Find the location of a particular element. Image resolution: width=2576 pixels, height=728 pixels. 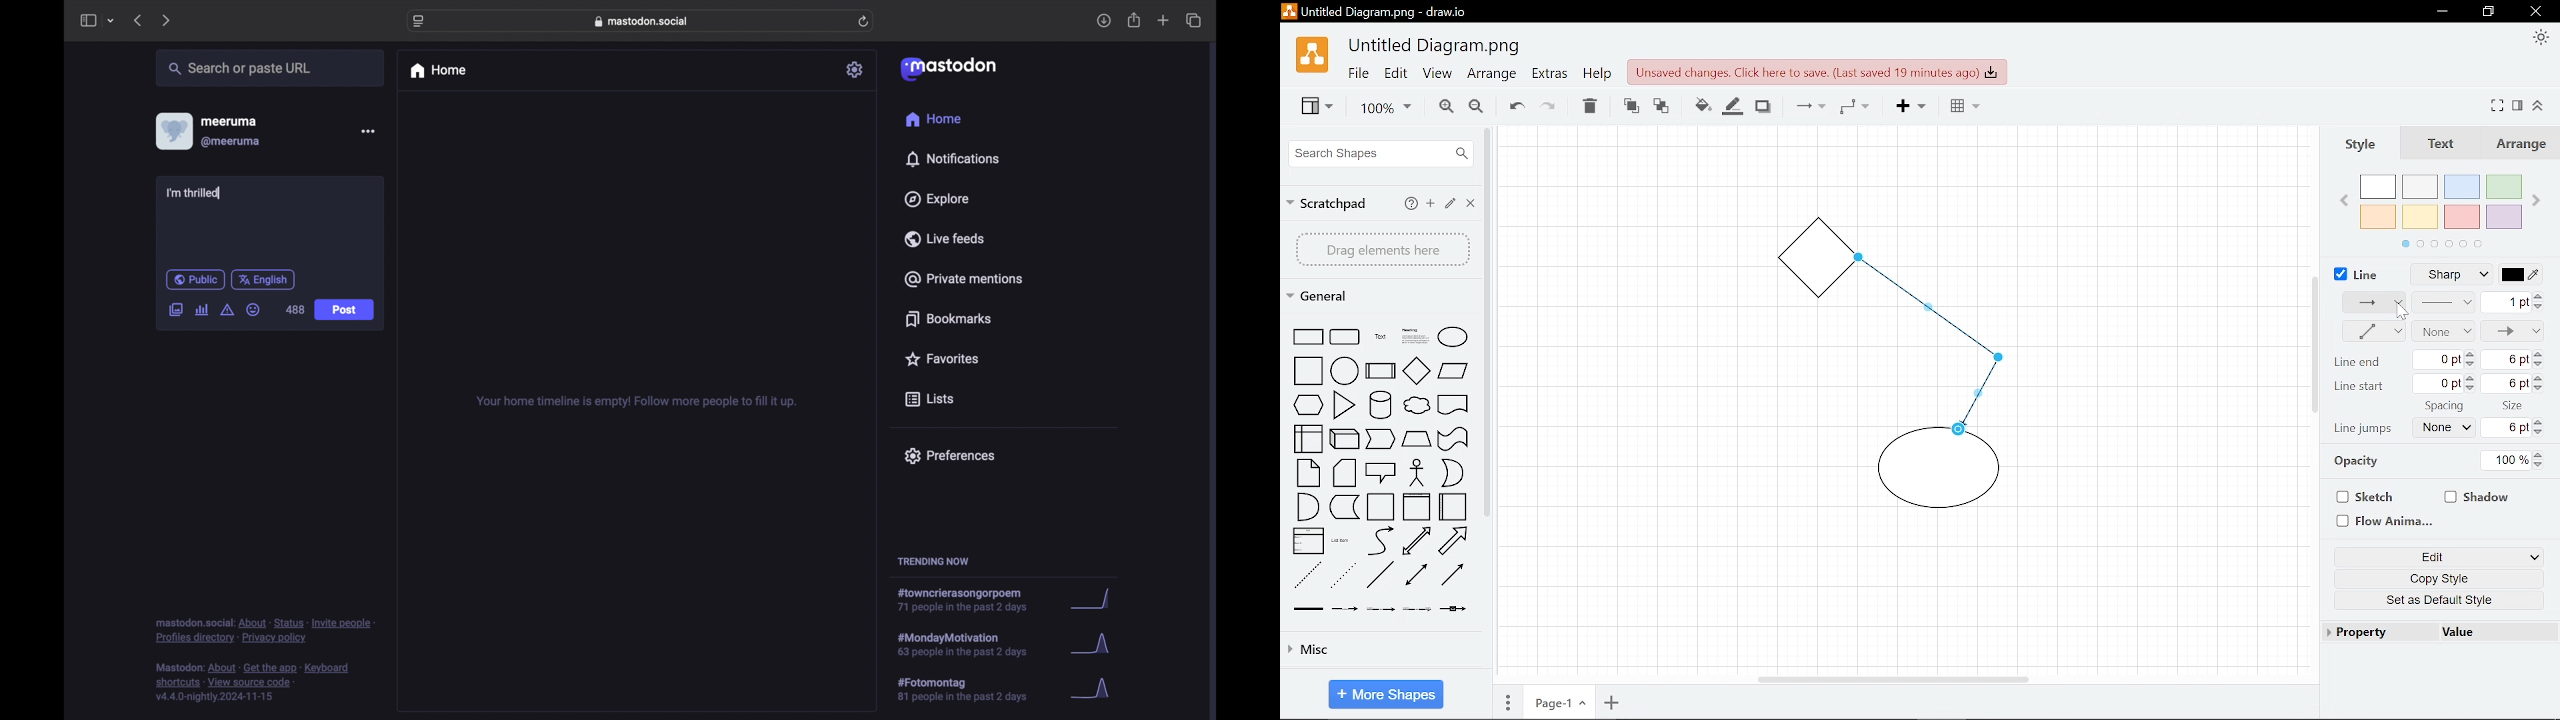

Fill color is located at coordinates (1698, 104).